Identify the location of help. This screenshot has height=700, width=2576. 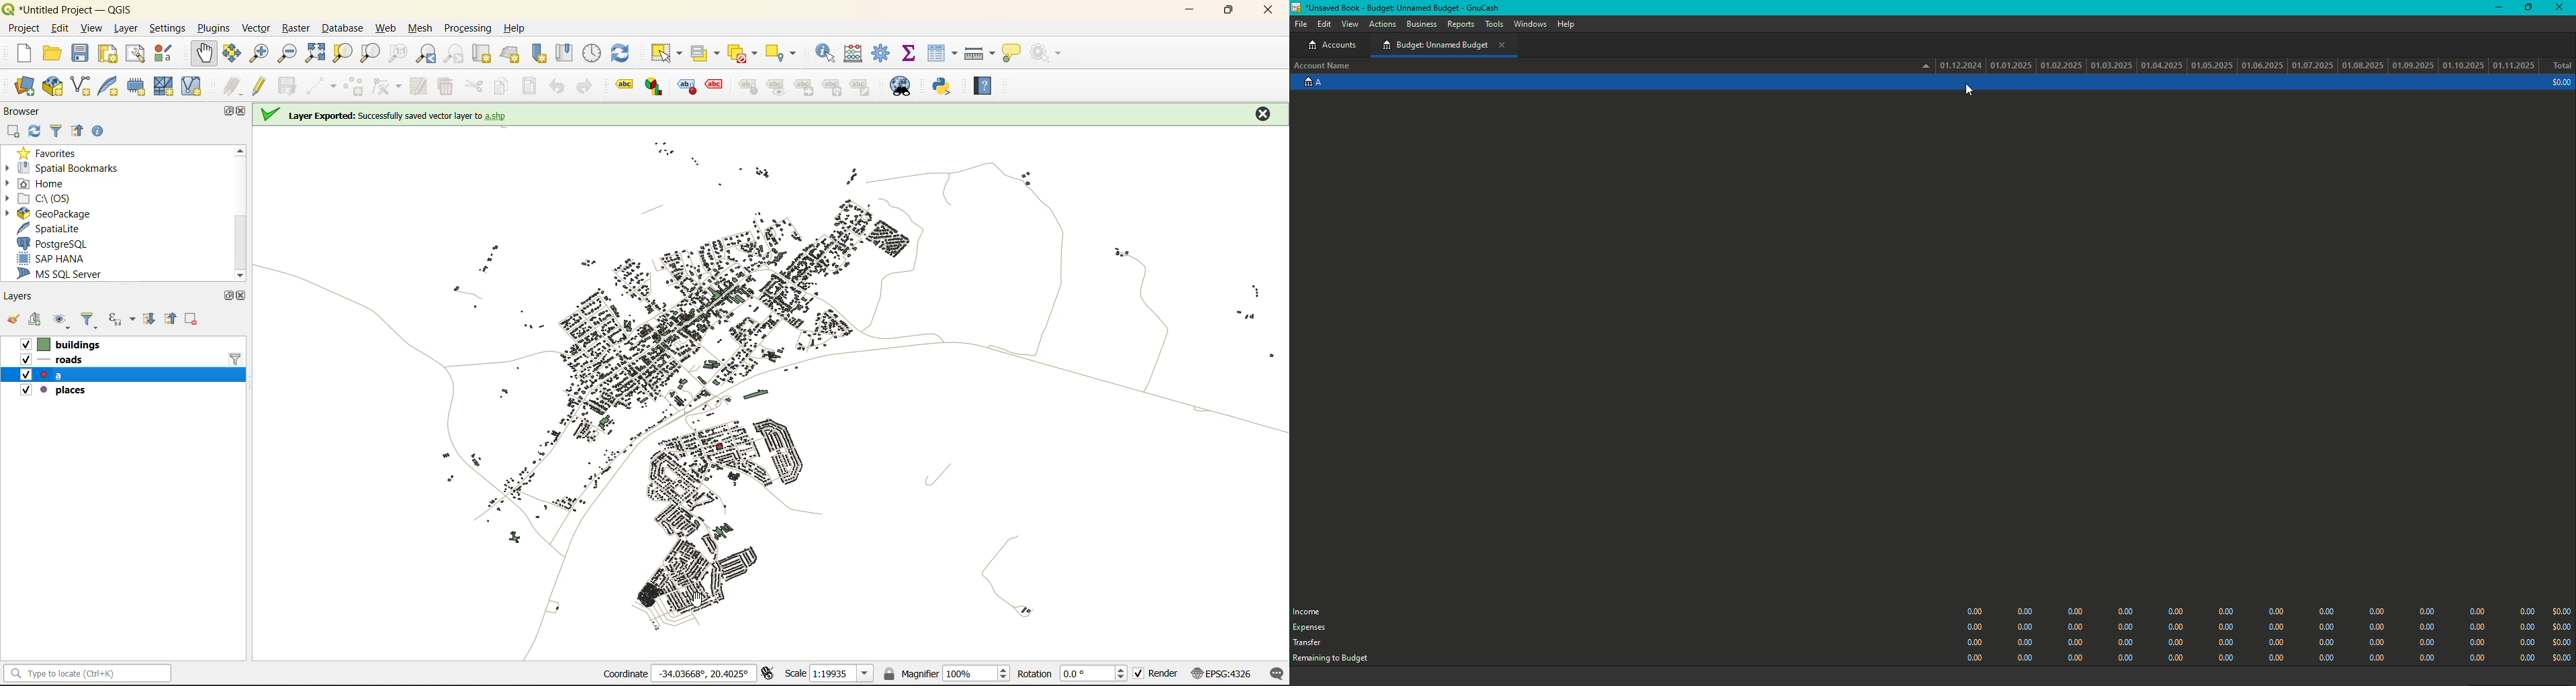
(518, 28).